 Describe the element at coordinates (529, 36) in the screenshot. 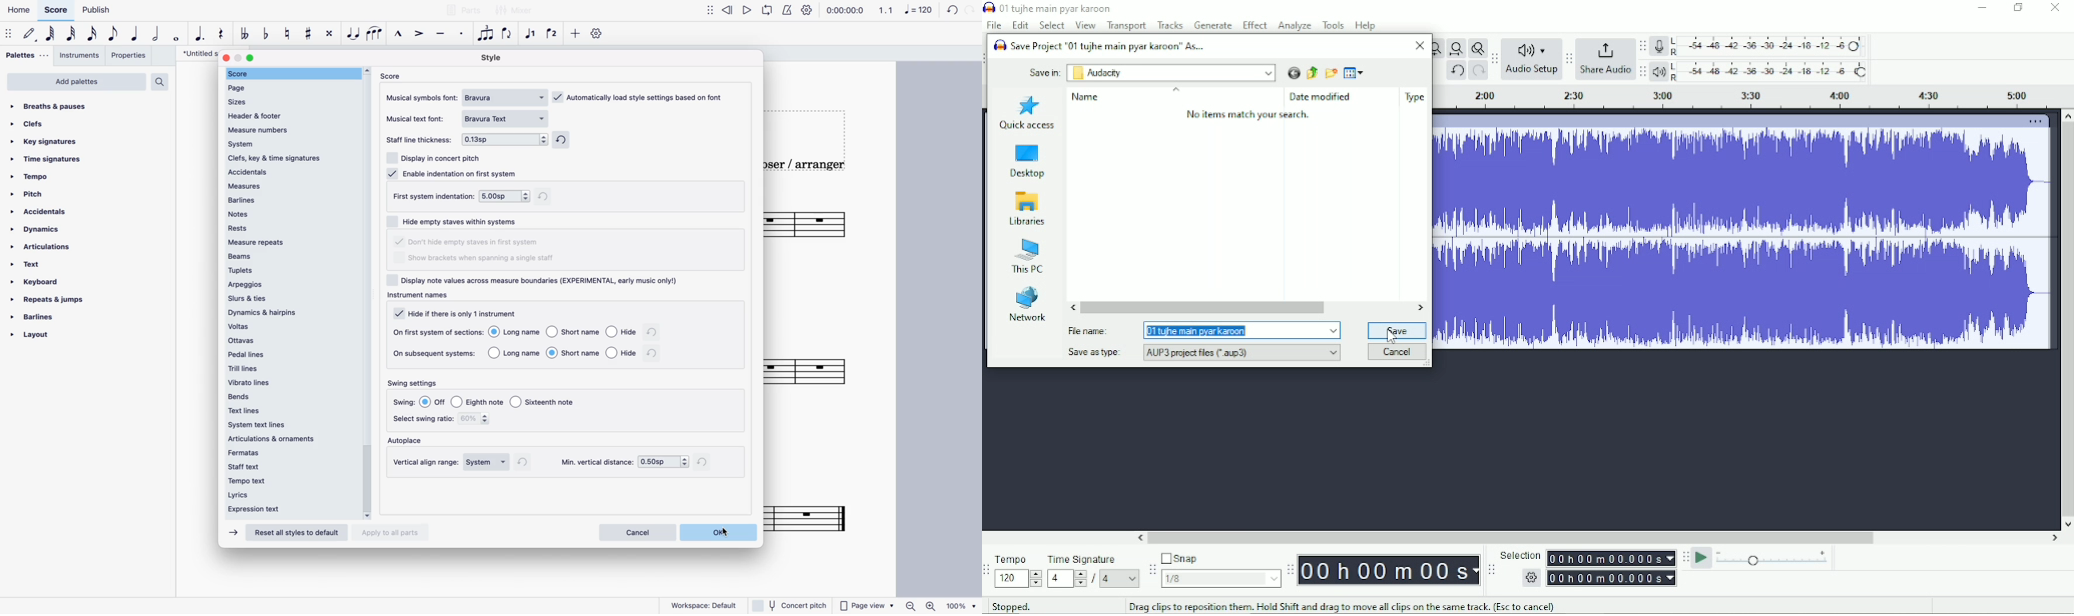

I see `voice 1` at that location.